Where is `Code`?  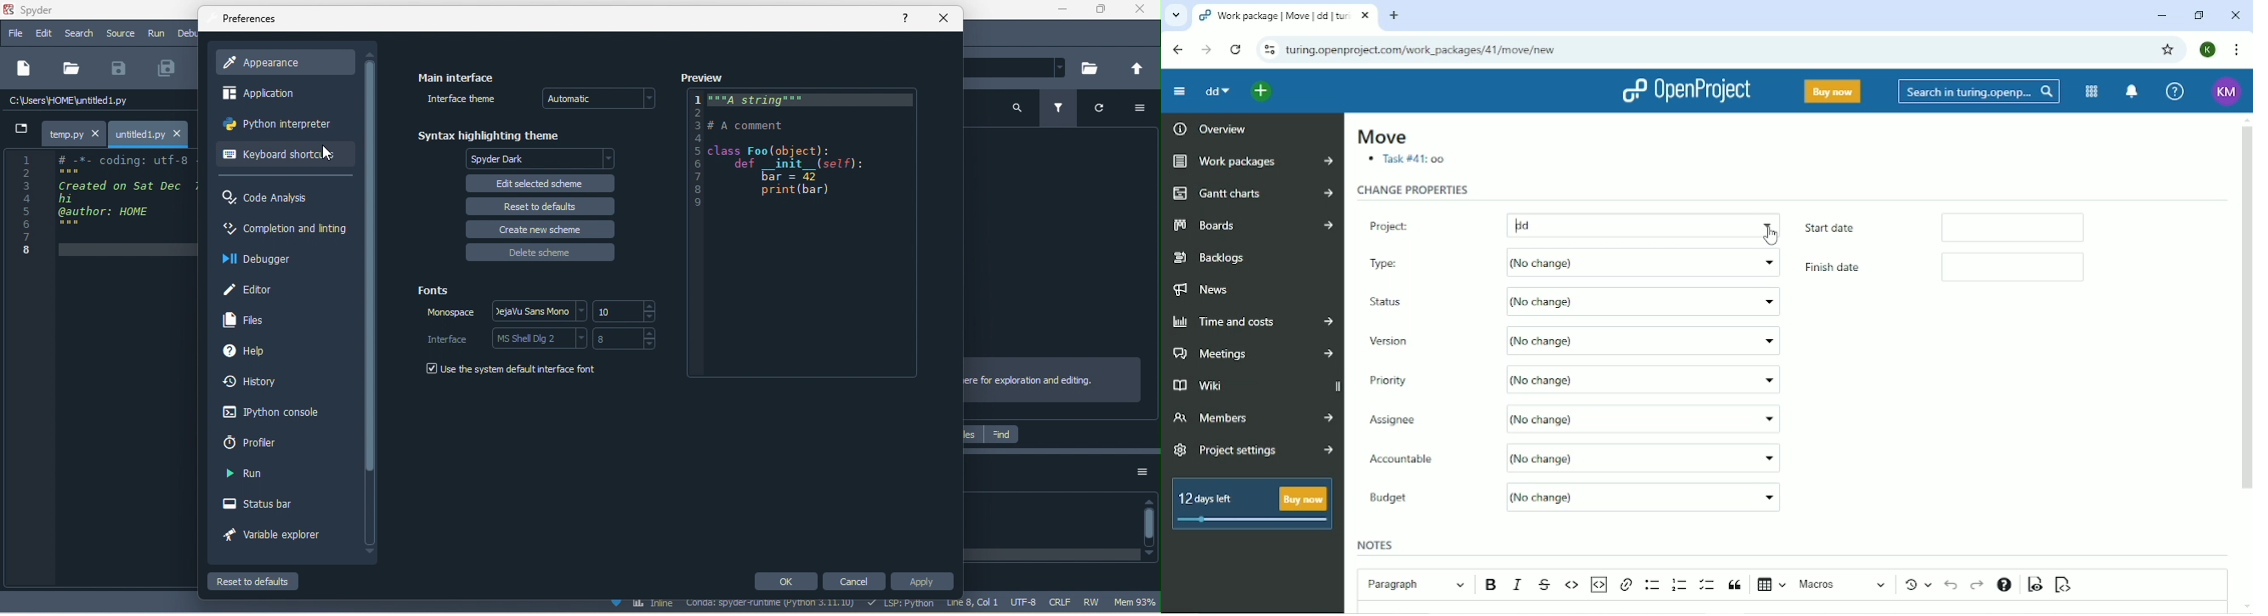 Code is located at coordinates (1572, 584).